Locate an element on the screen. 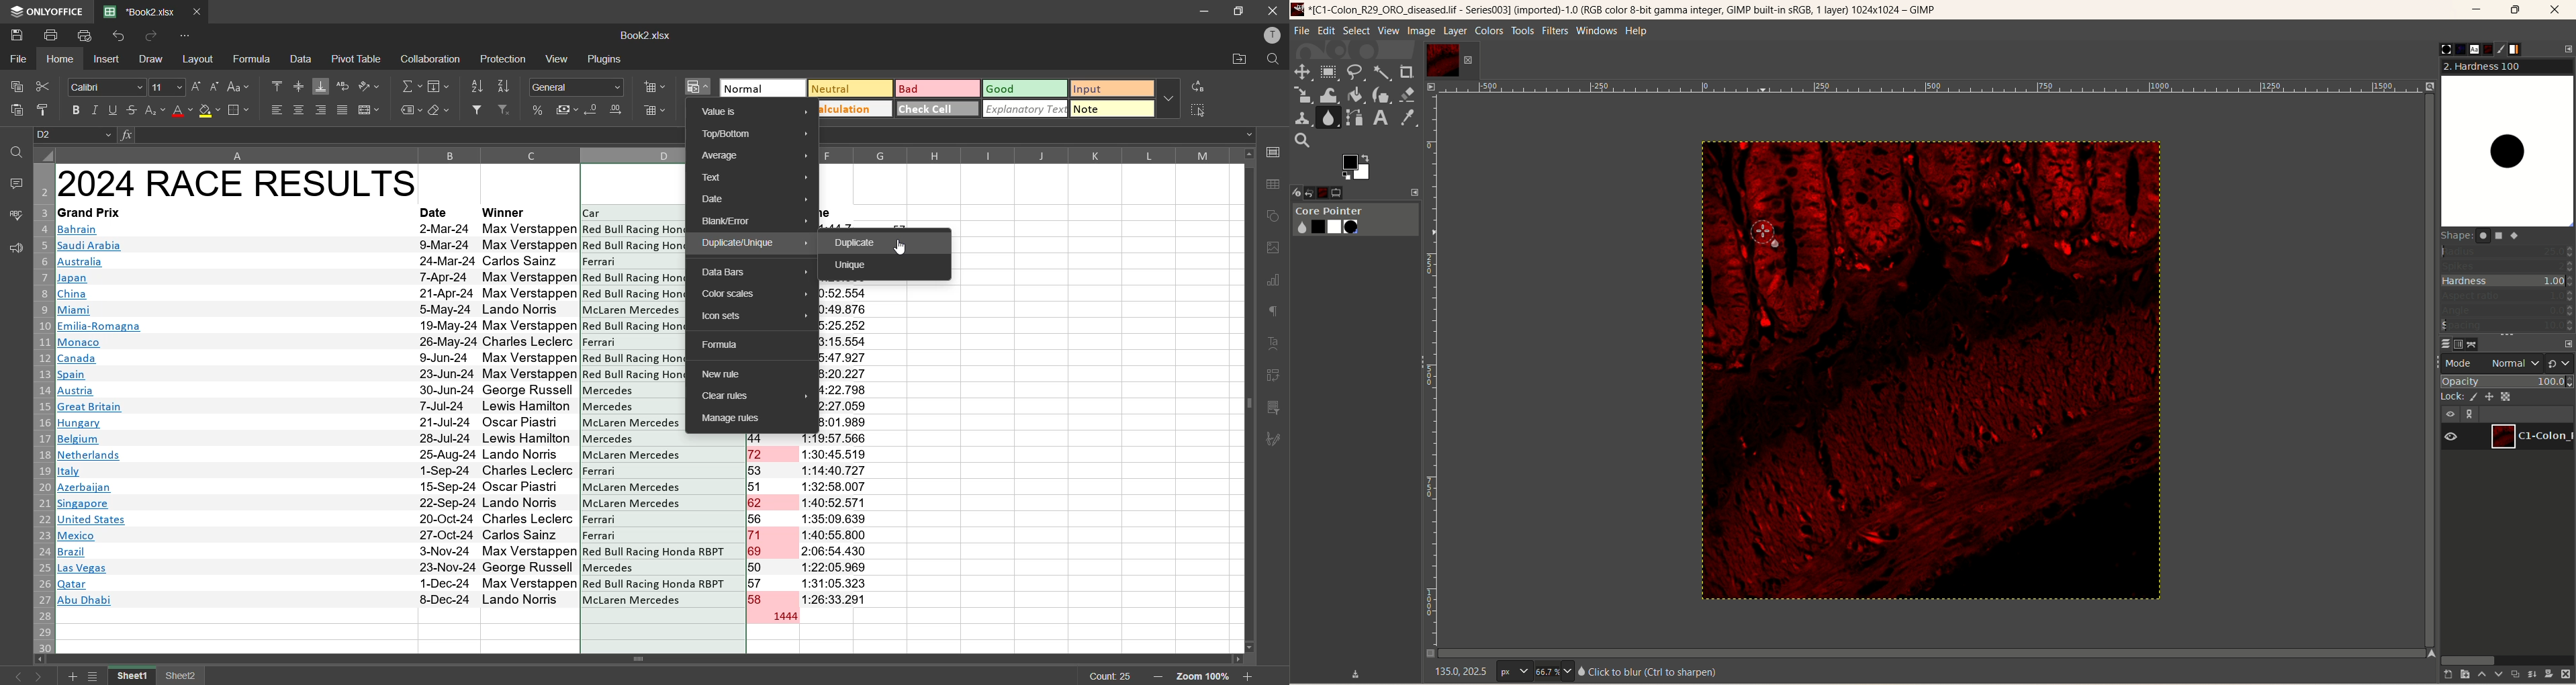 The height and width of the screenshot is (700, 2576). shapes is located at coordinates (2488, 238).